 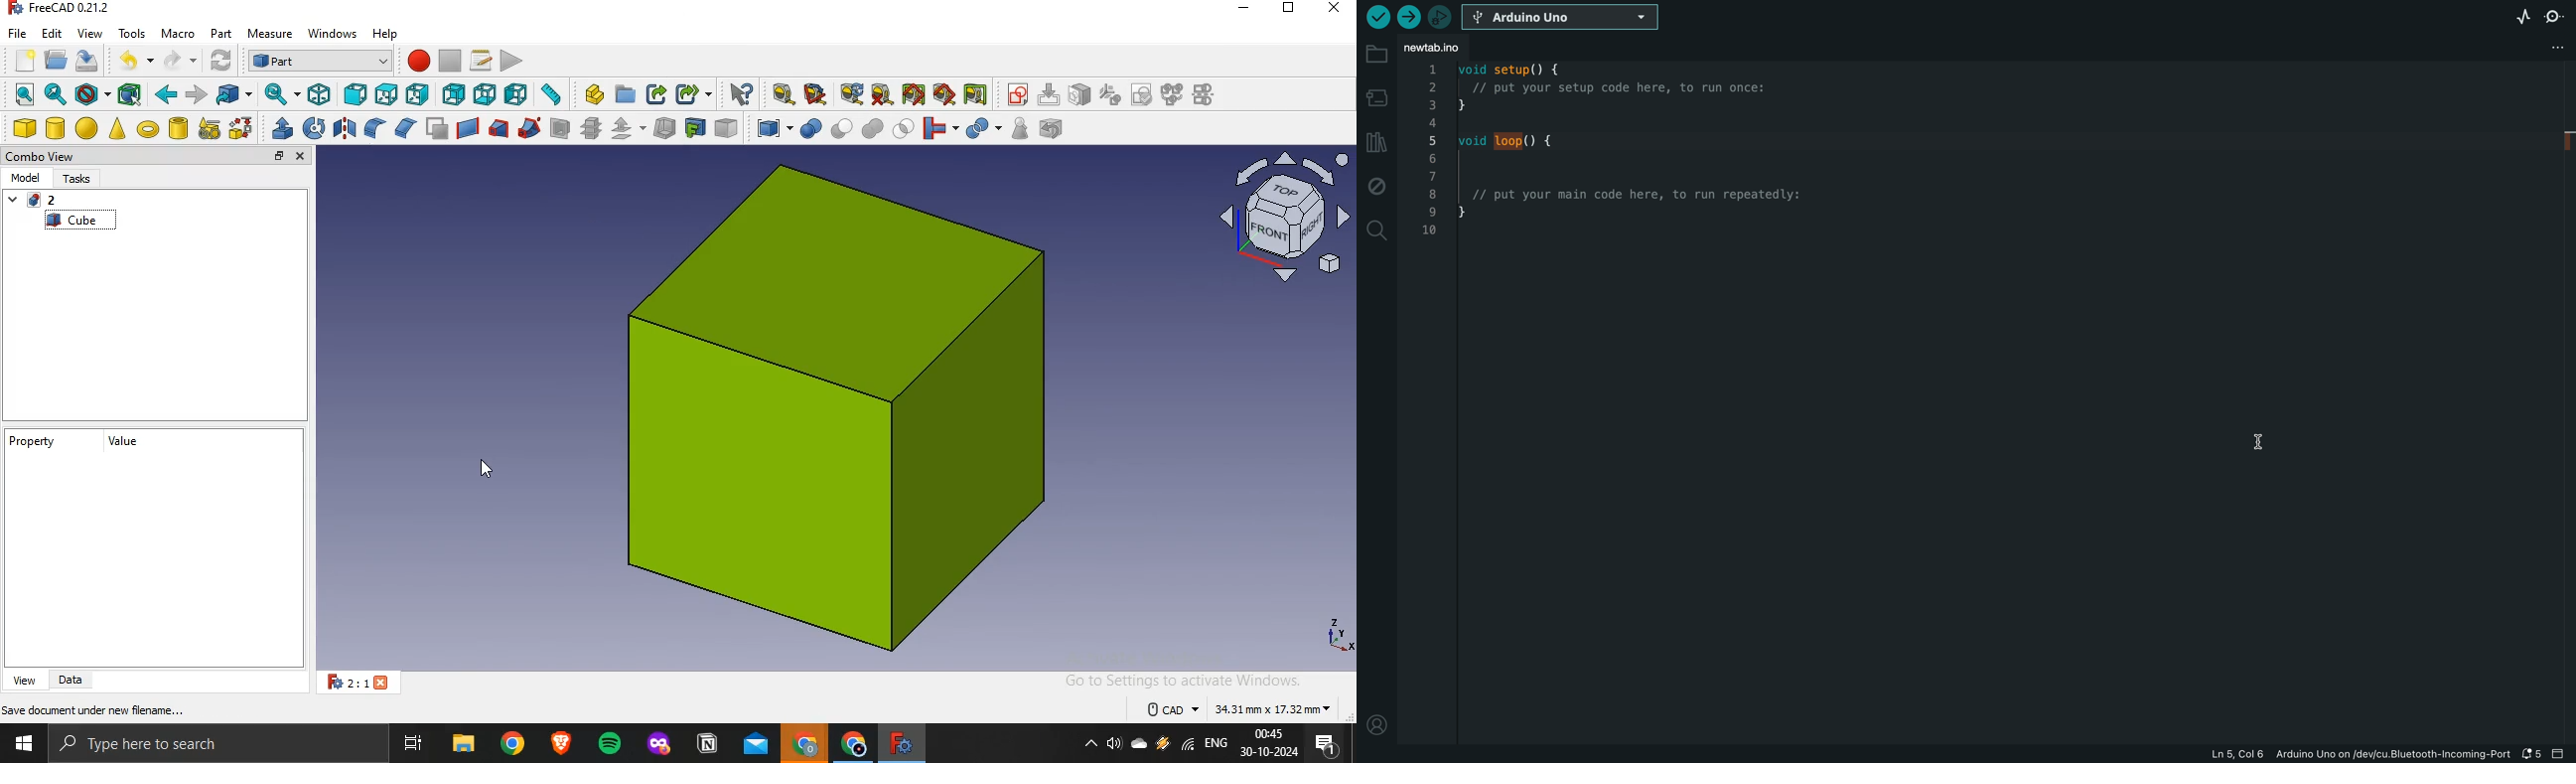 What do you see at coordinates (128, 94) in the screenshot?
I see `bounding box` at bounding box center [128, 94].